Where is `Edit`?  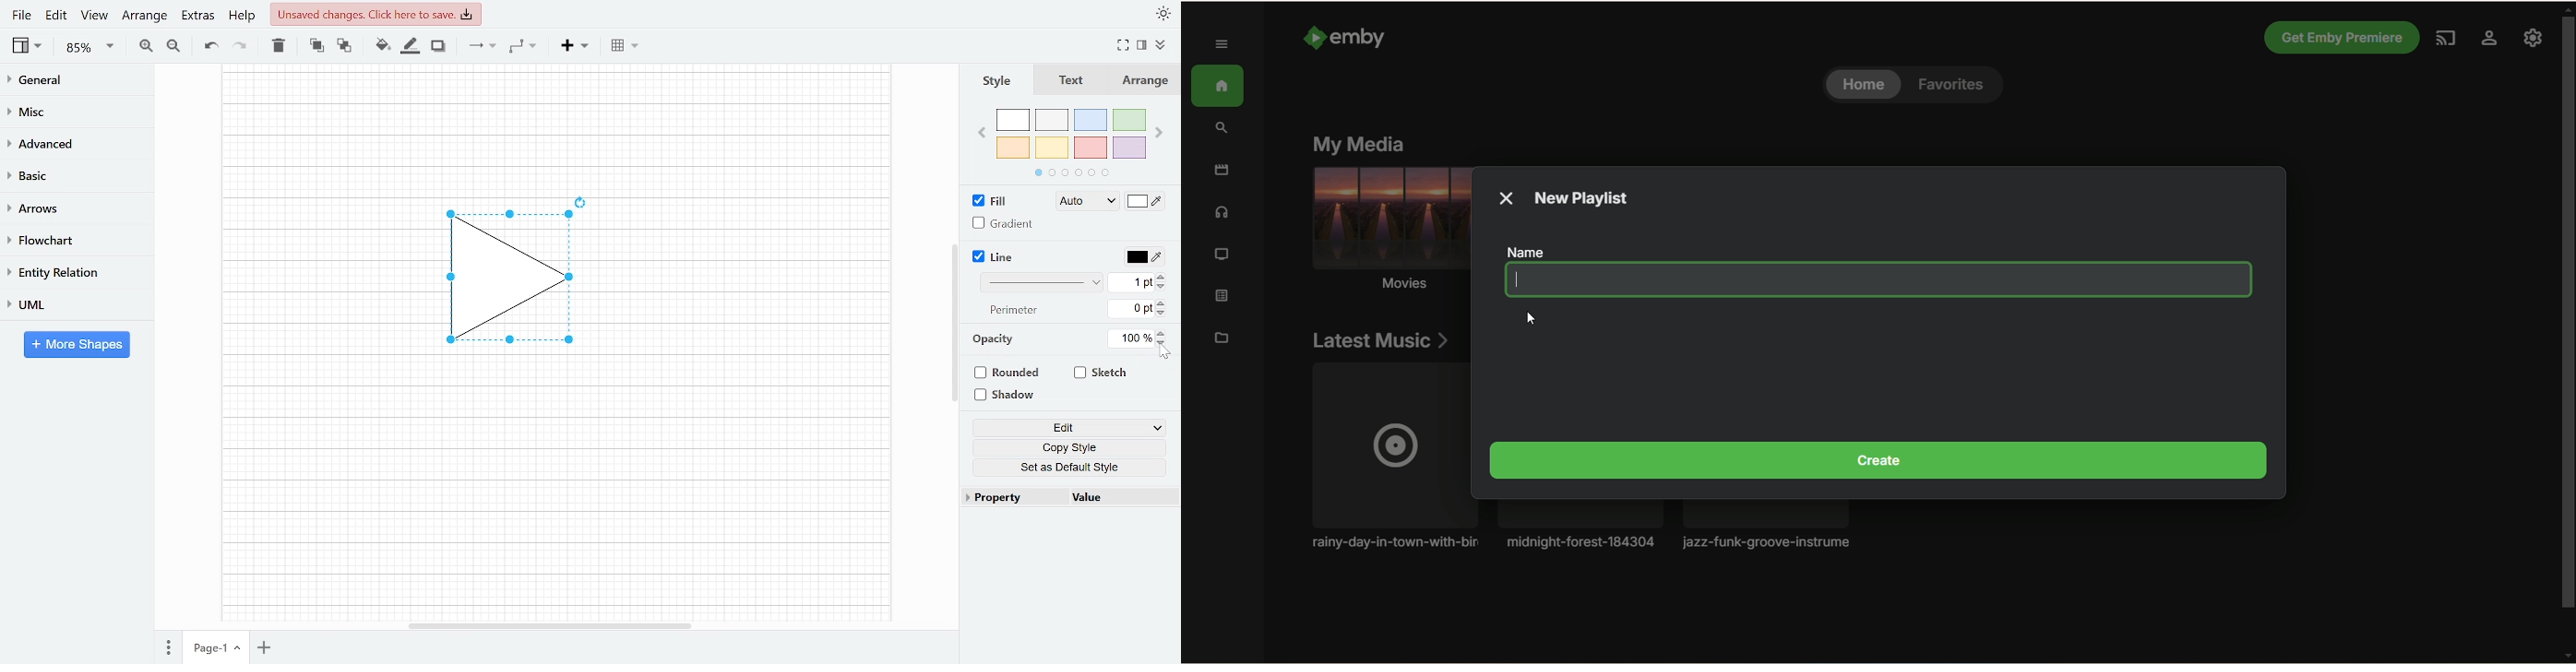
Edit is located at coordinates (1069, 429).